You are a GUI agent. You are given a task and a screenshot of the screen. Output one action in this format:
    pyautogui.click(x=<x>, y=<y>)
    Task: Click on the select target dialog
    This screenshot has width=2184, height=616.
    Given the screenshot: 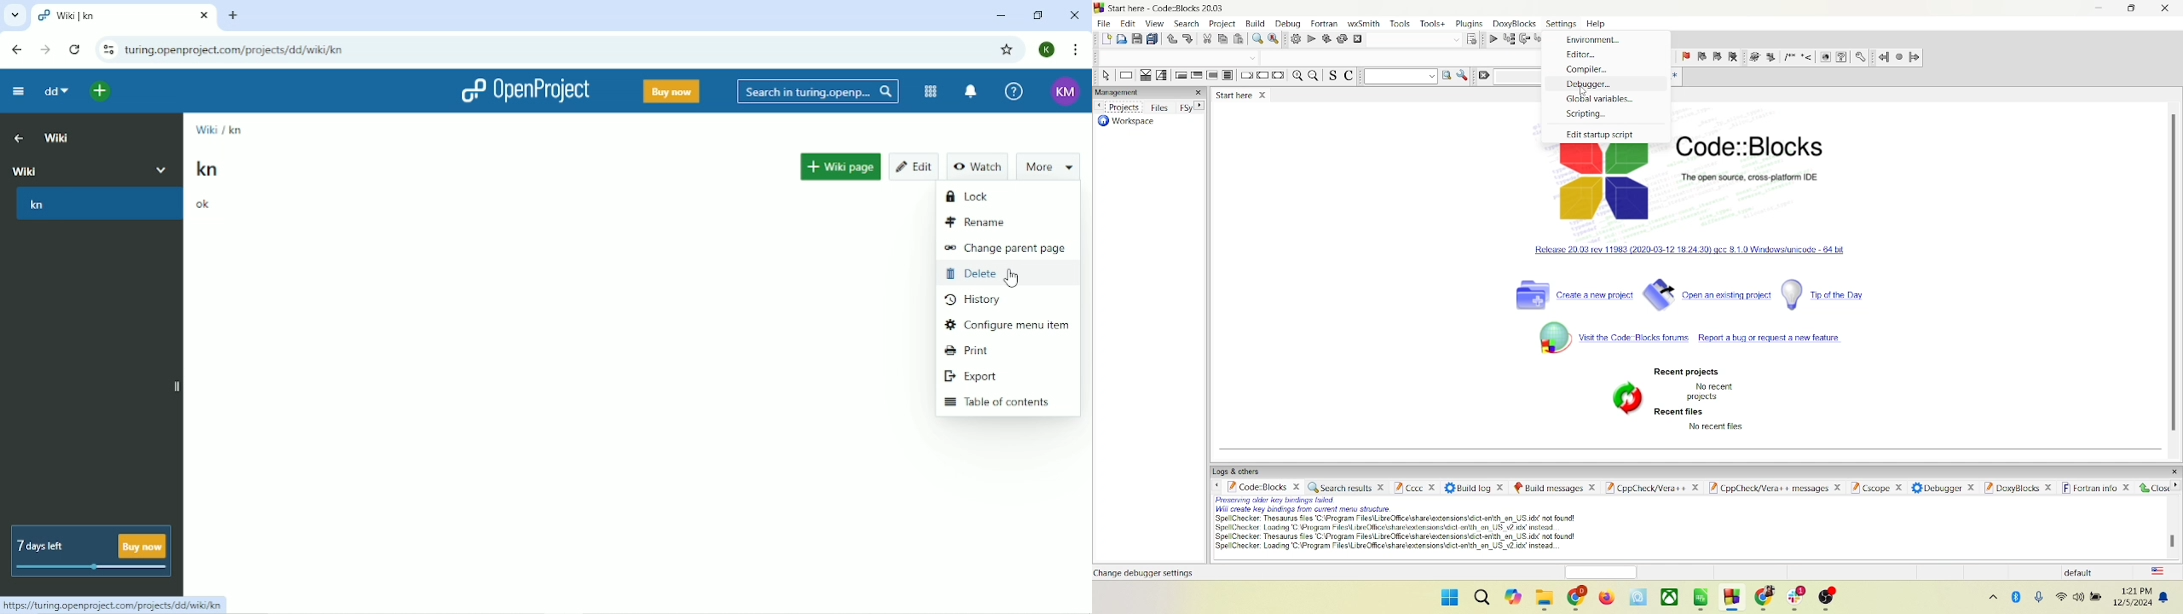 What is the action you would take?
    pyautogui.click(x=1473, y=39)
    